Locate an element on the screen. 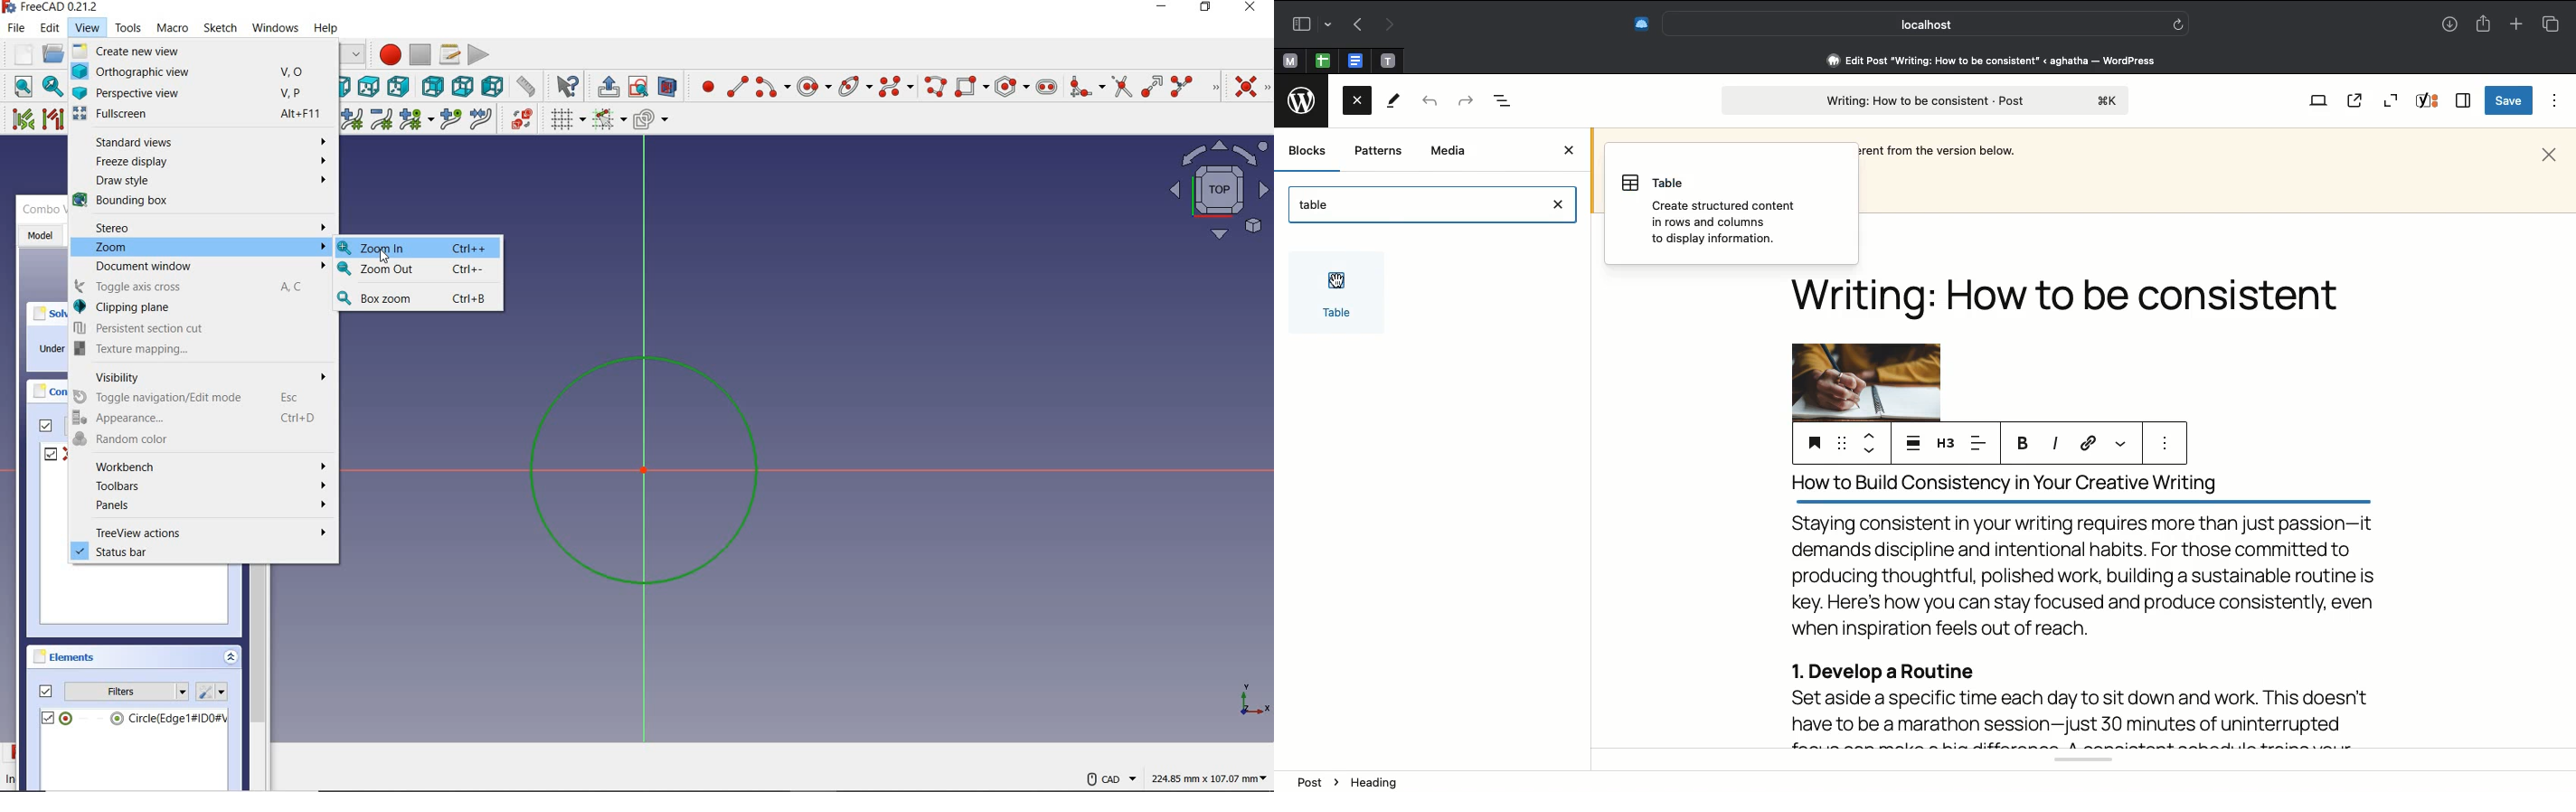 The image size is (2576, 812). Next page is located at coordinates (1387, 26).